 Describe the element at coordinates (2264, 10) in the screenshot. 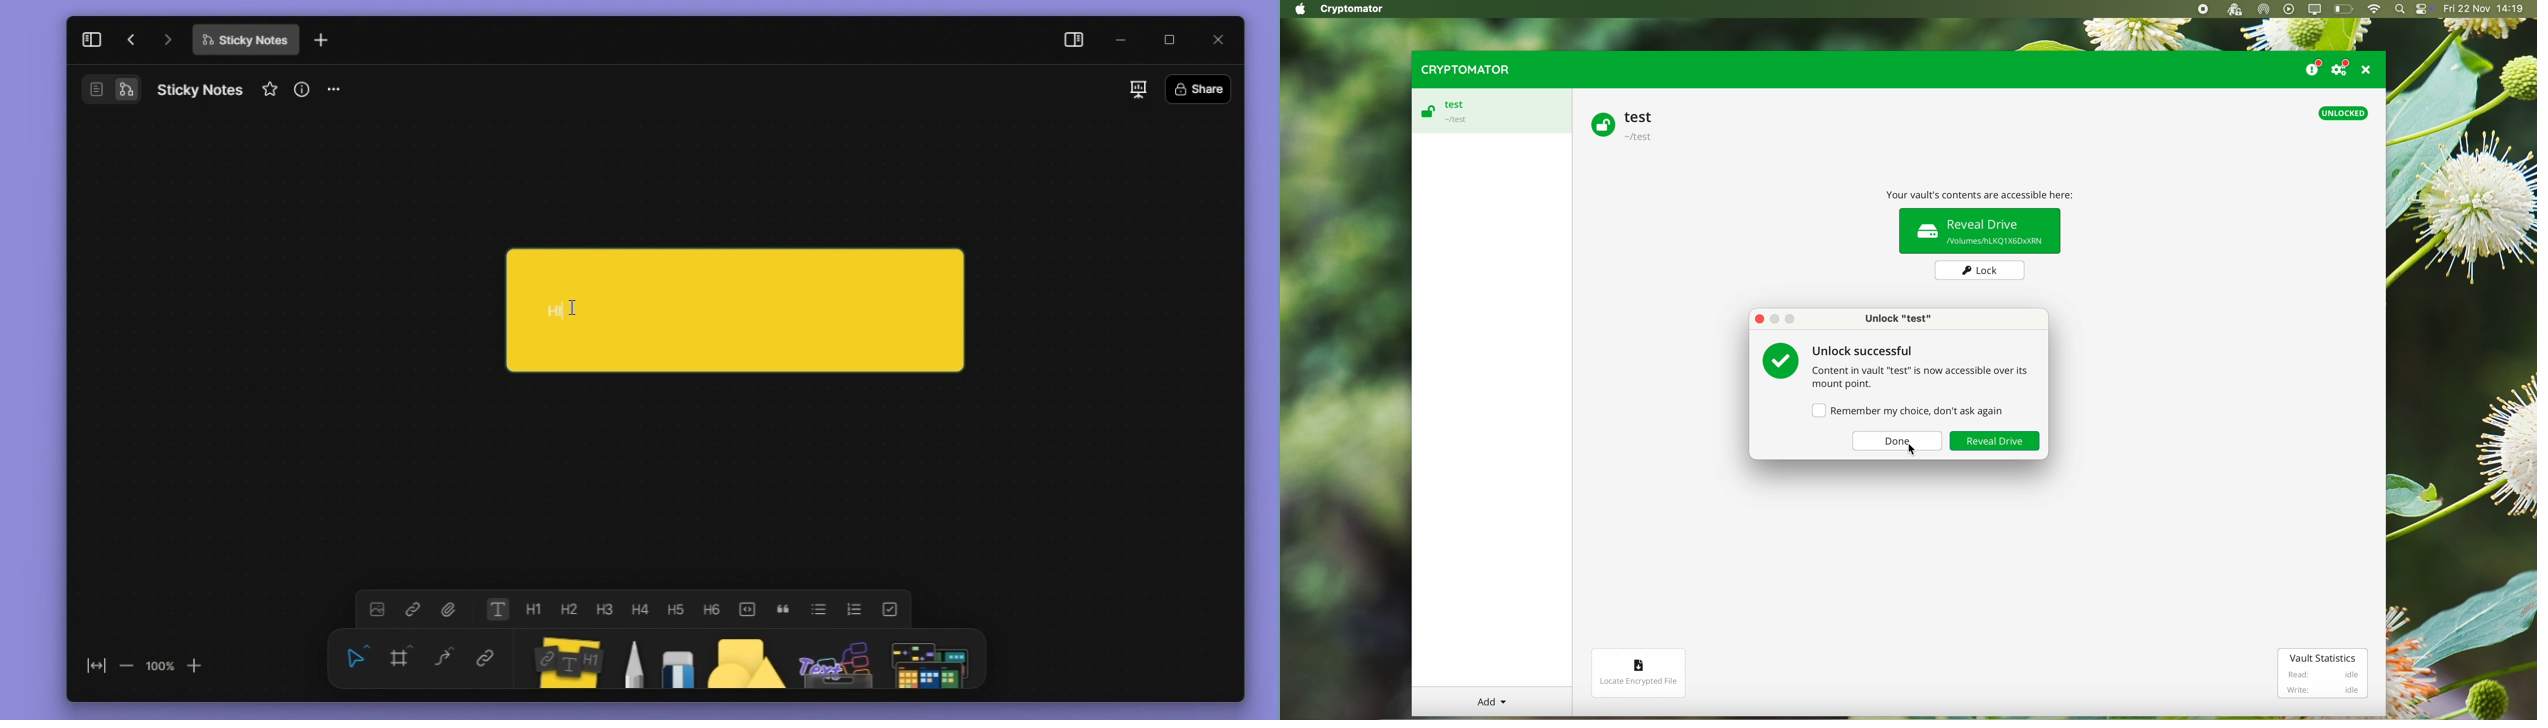

I see `airdrop` at that location.